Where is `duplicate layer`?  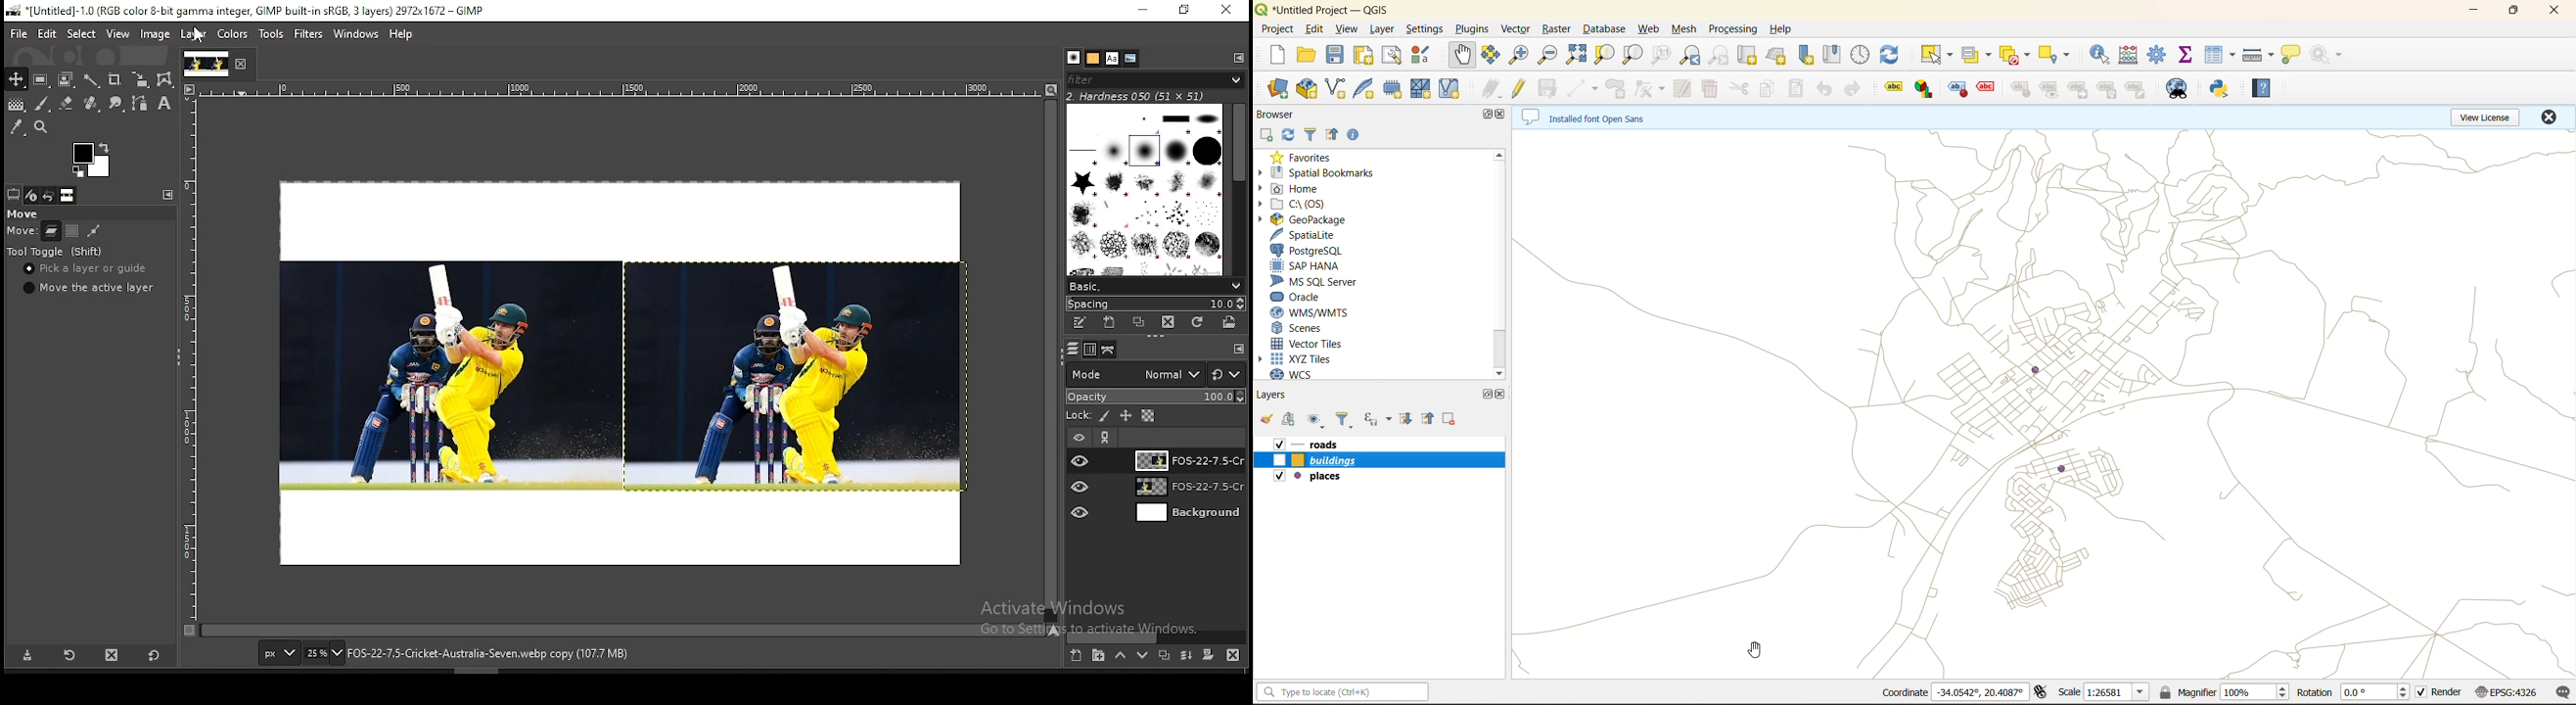 duplicate layer is located at coordinates (1161, 658).